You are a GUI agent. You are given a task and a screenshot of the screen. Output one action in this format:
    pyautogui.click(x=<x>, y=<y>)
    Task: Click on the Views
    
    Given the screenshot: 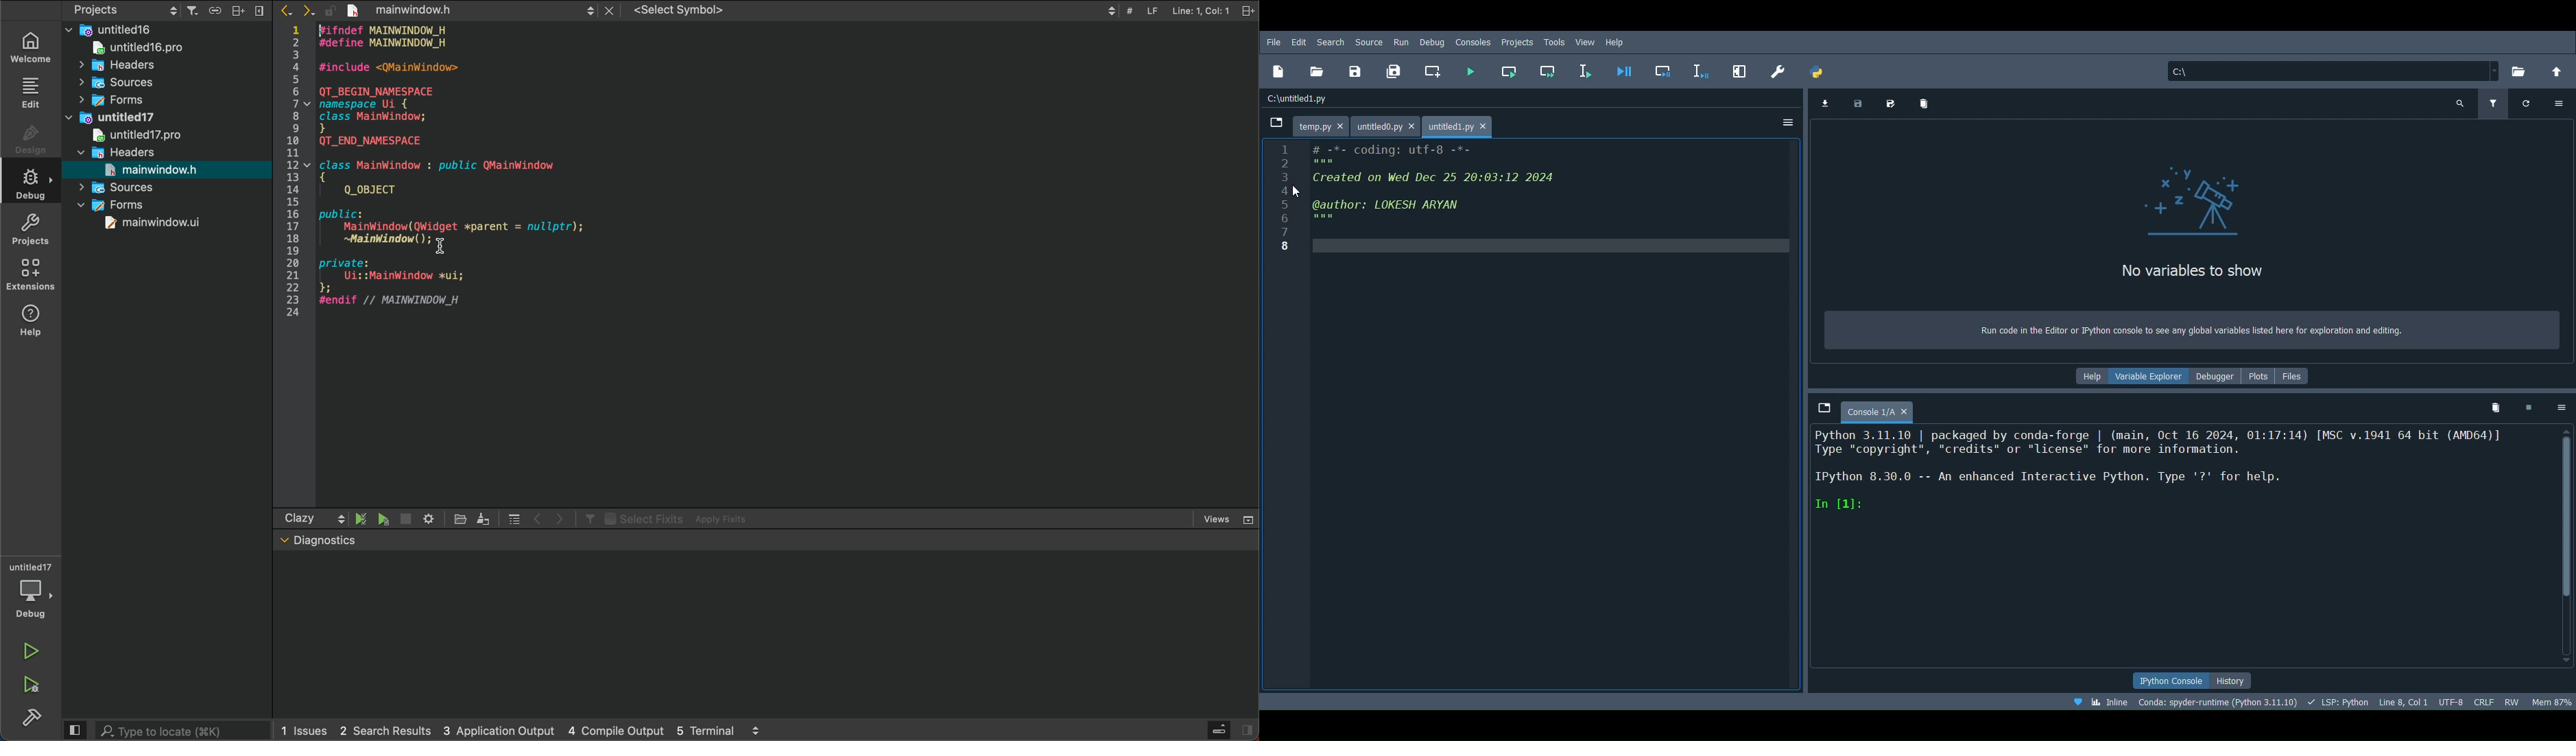 What is the action you would take?
    pyautogui.click(x=1228, y=518)
    